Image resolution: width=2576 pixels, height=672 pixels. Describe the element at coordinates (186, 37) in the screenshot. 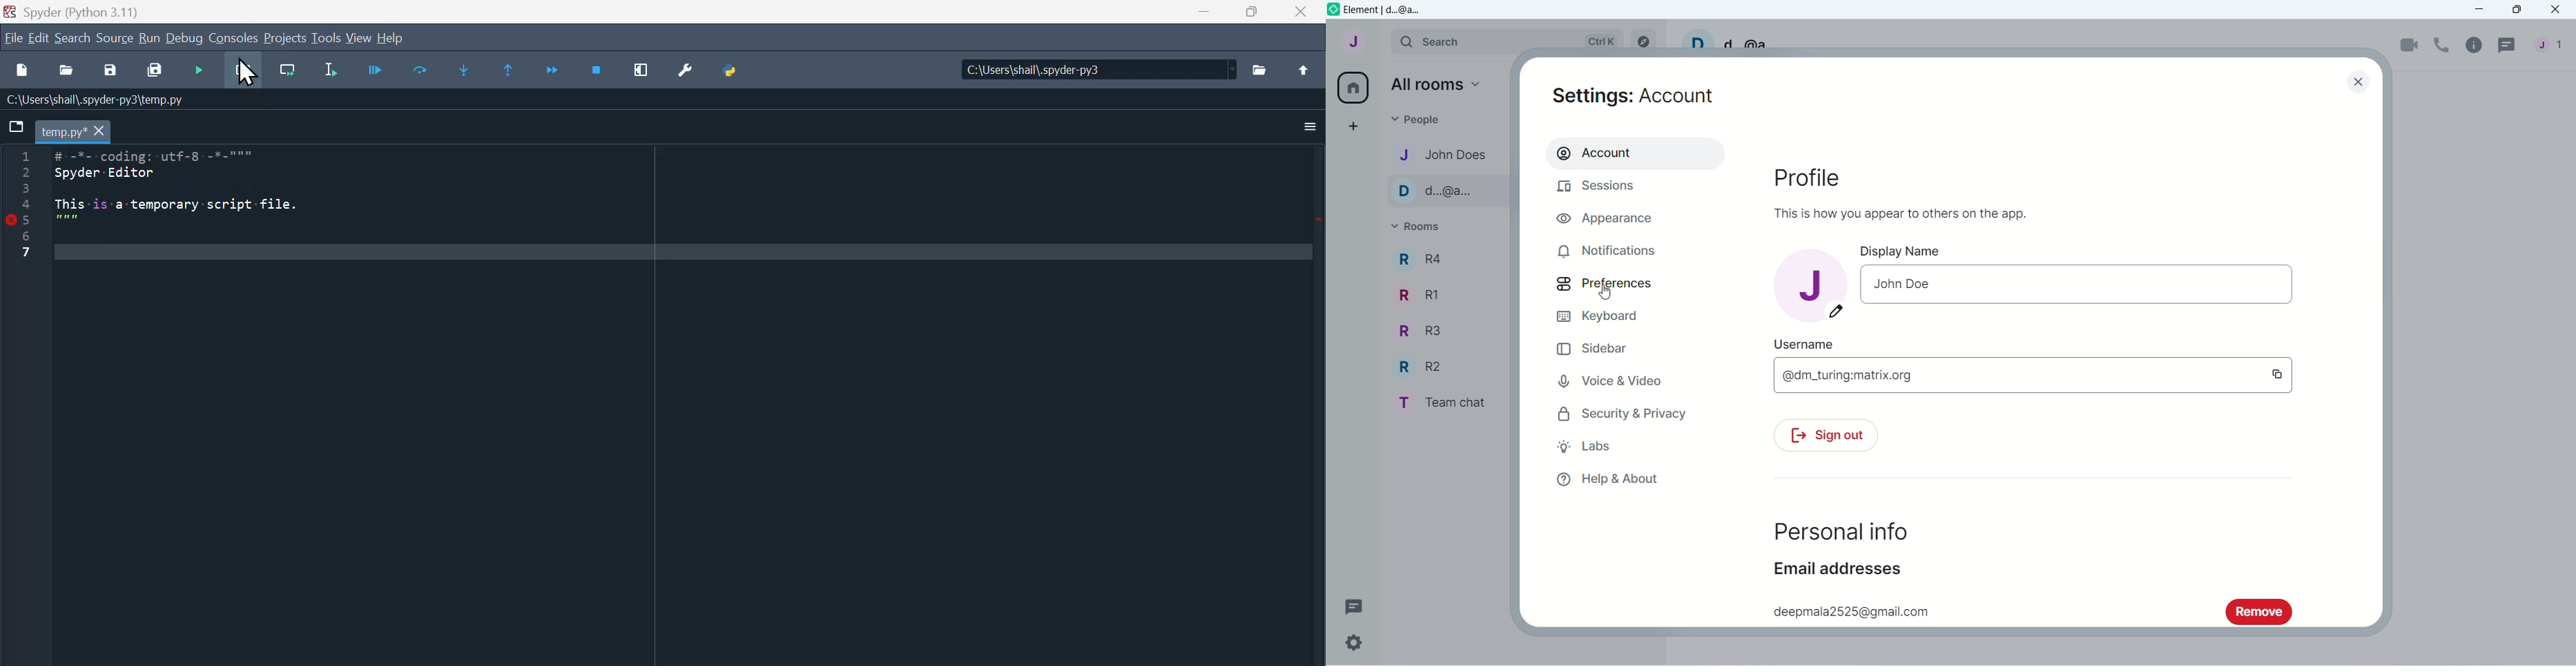

I see `Debug` at that location.